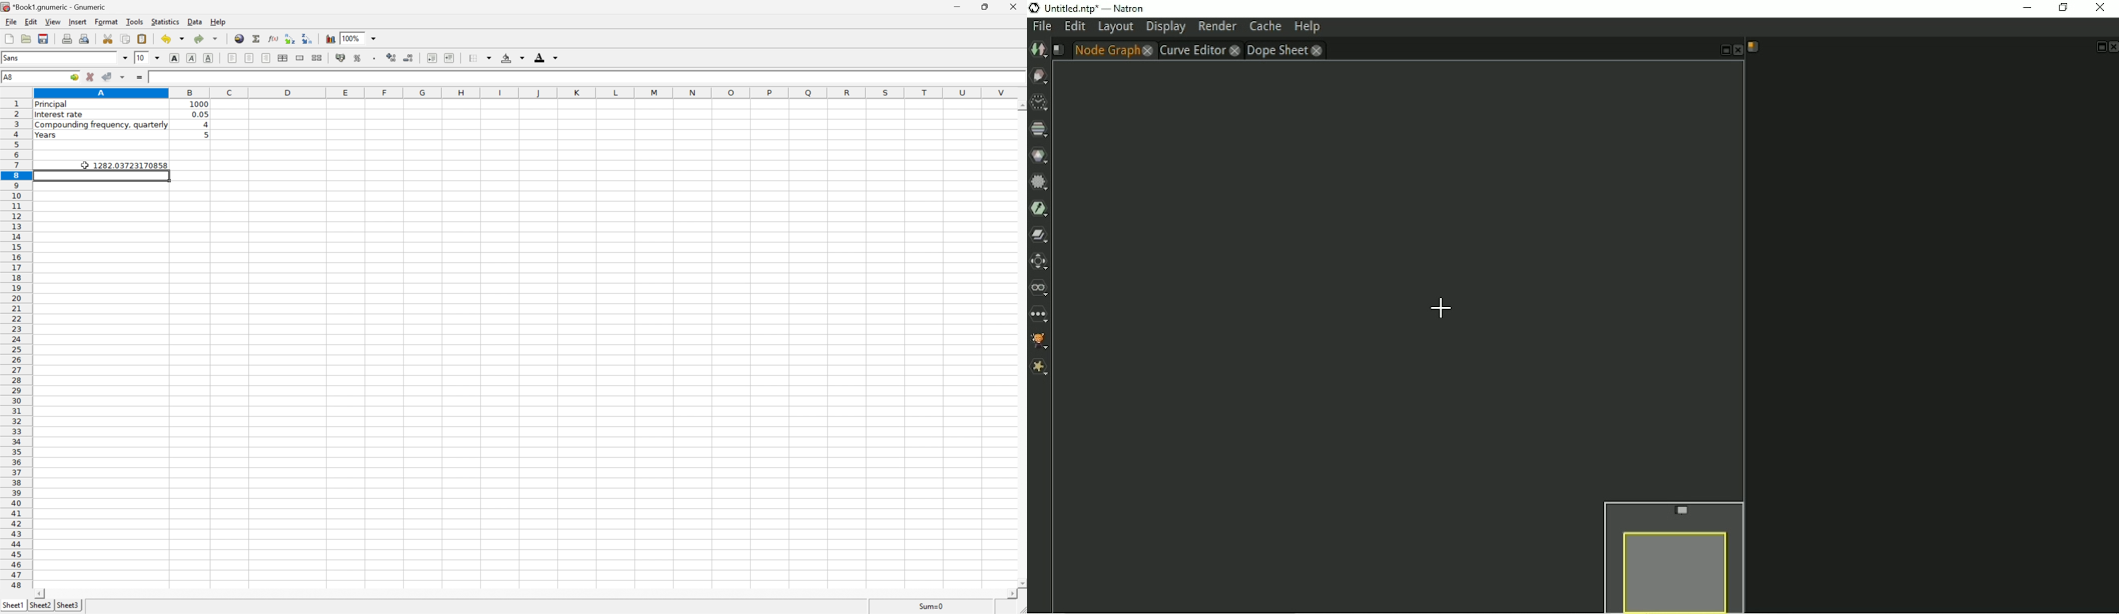 This screenshot has width=2128, height=616. Describe the element at coordinates (249, 57) in the screenshot. I see `center horizontally` at that location.